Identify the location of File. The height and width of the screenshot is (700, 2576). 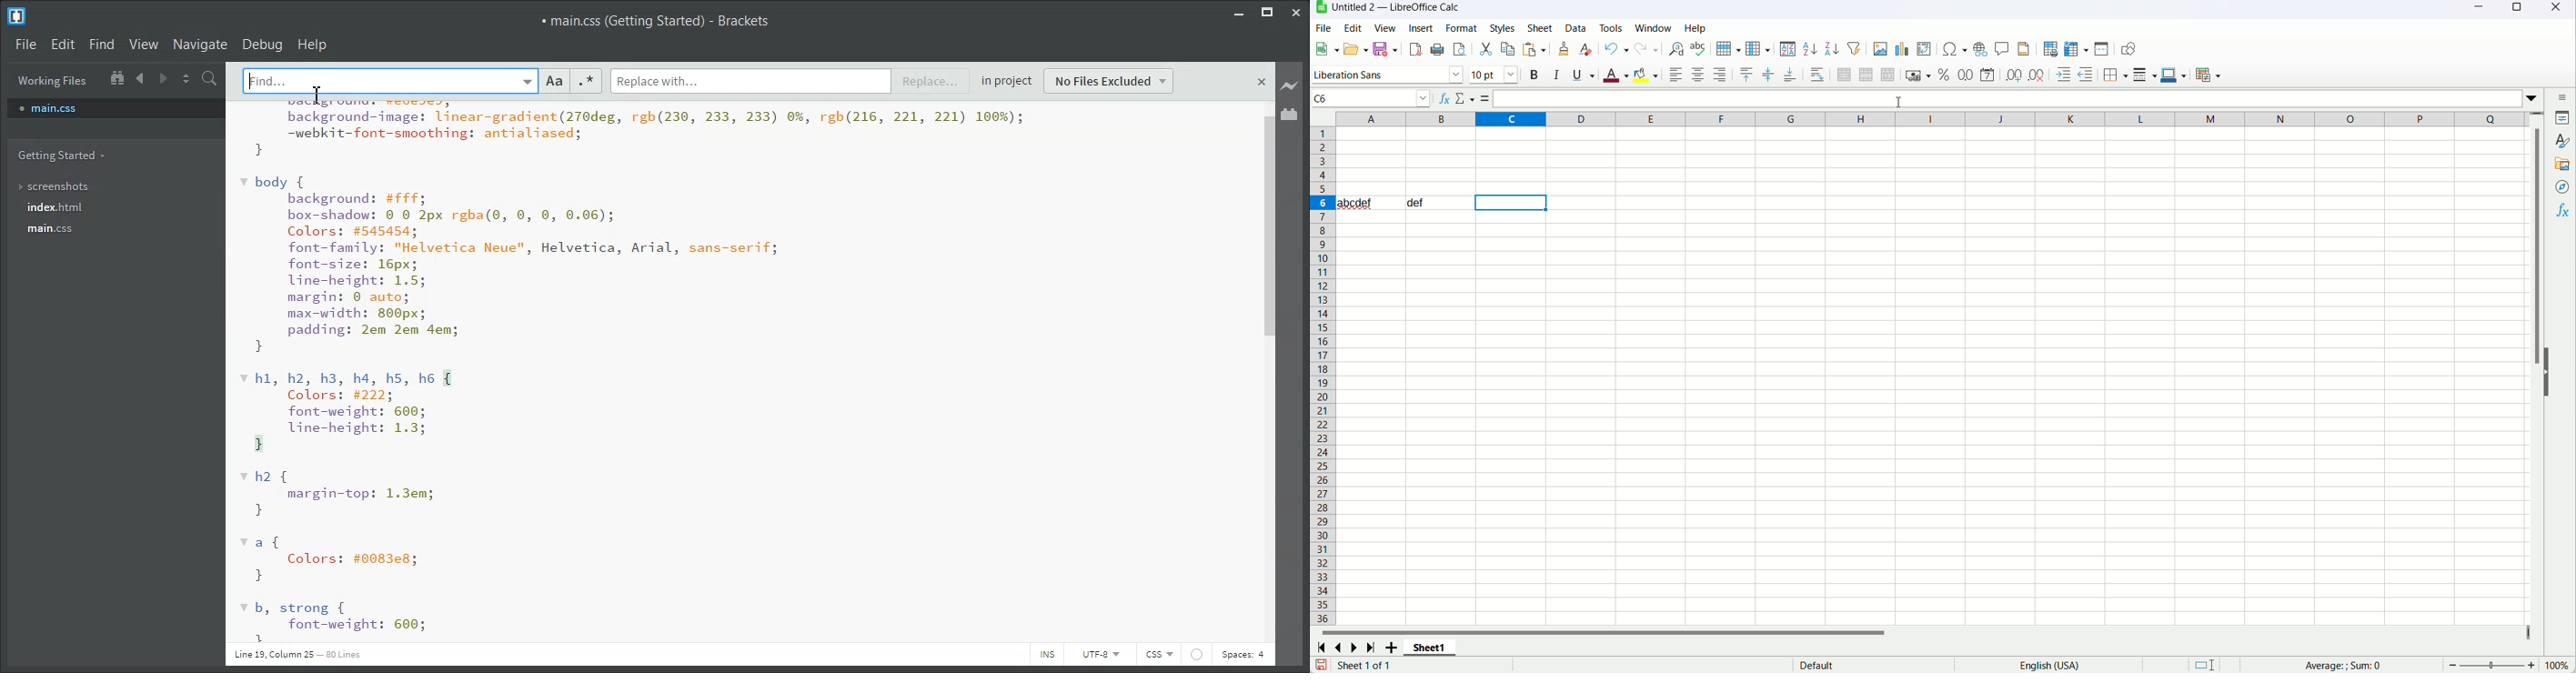
(25, 43).